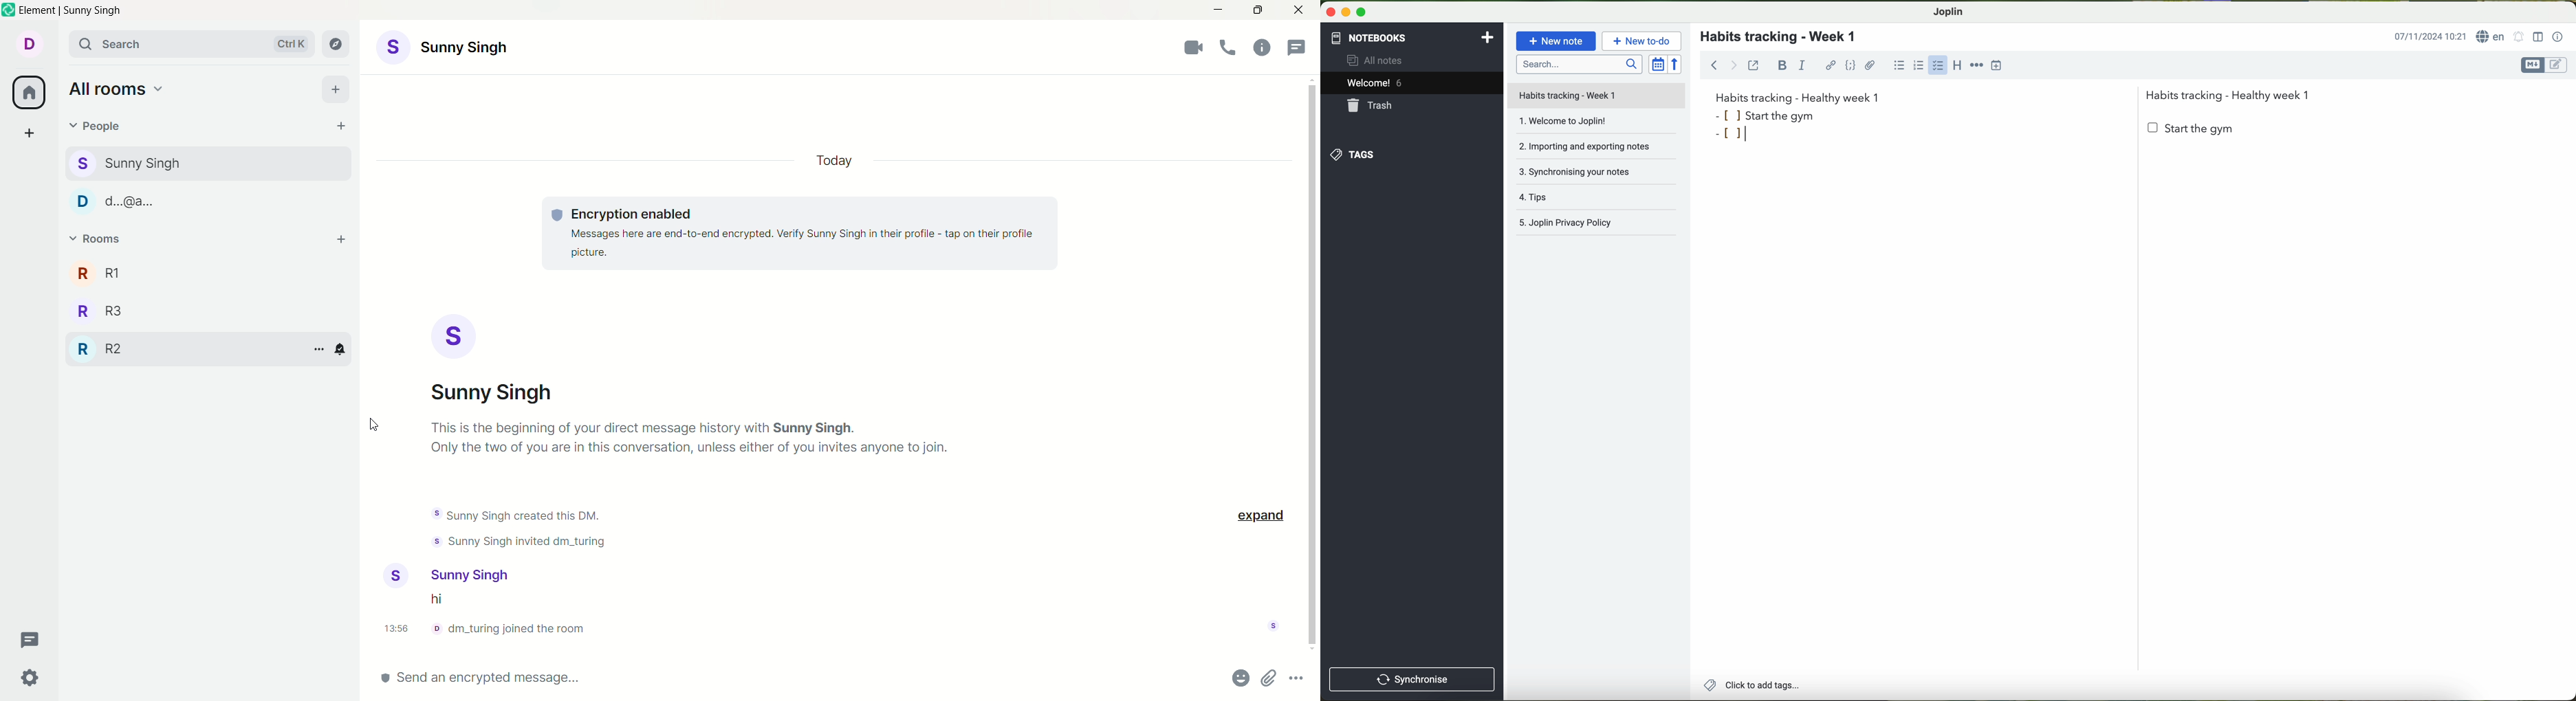  Describe the element at coordinates (118, 87) in the screenshot. I see `all rooms` at that location.